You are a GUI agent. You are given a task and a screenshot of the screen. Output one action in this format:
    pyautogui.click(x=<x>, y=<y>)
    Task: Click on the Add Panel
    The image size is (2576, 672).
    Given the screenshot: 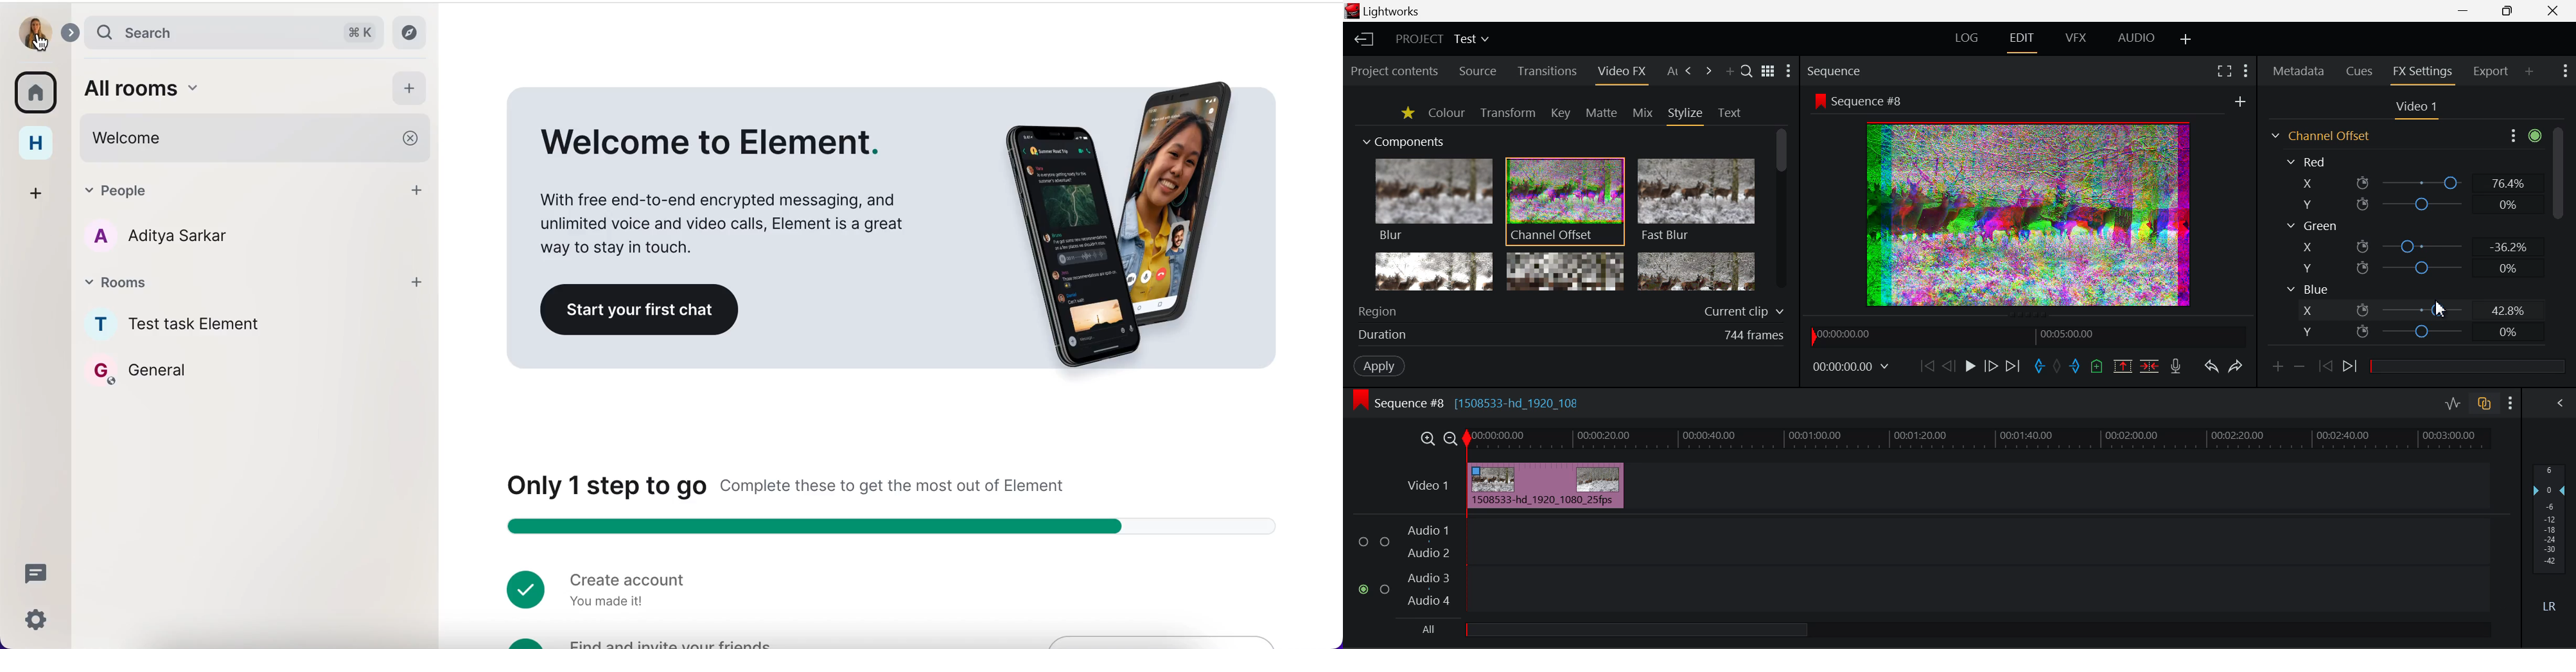 What is the action you would take?
    pyautogui.click(x=1730, y=73)
    